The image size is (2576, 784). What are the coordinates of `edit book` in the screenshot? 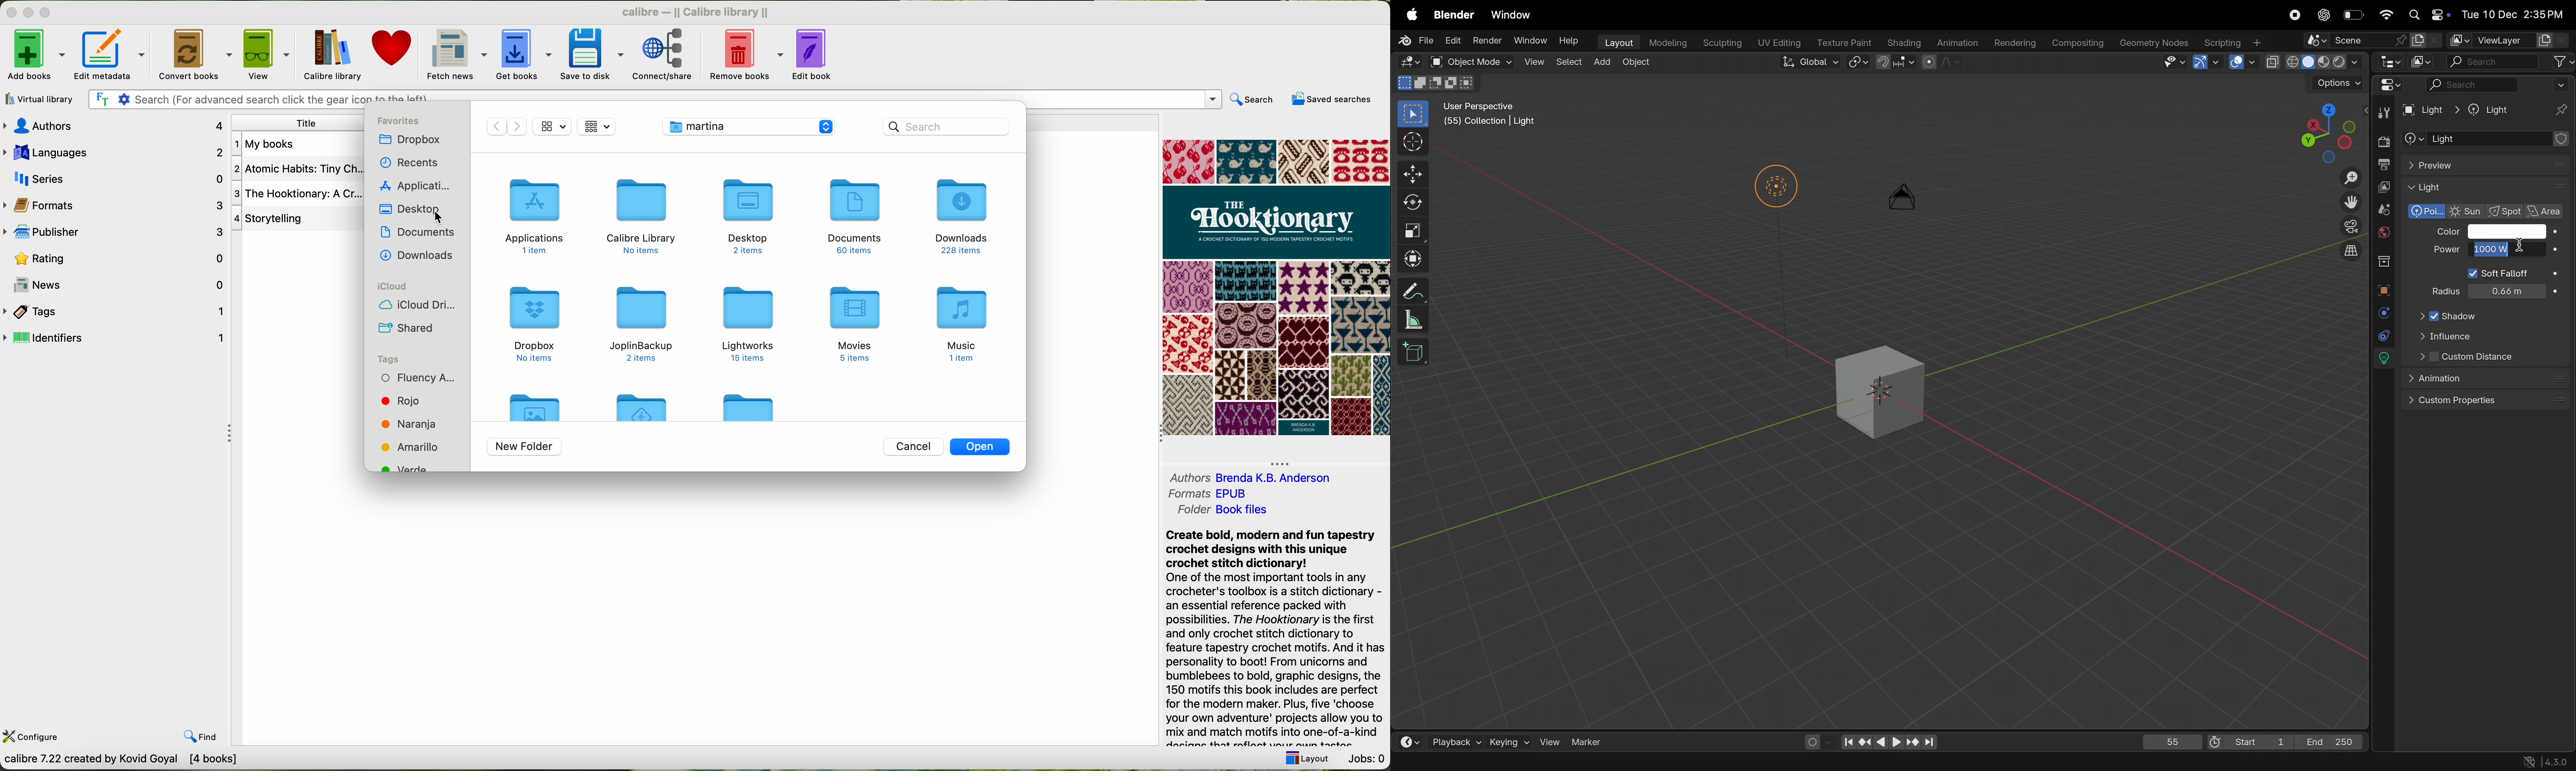 It's located at (815, 55).